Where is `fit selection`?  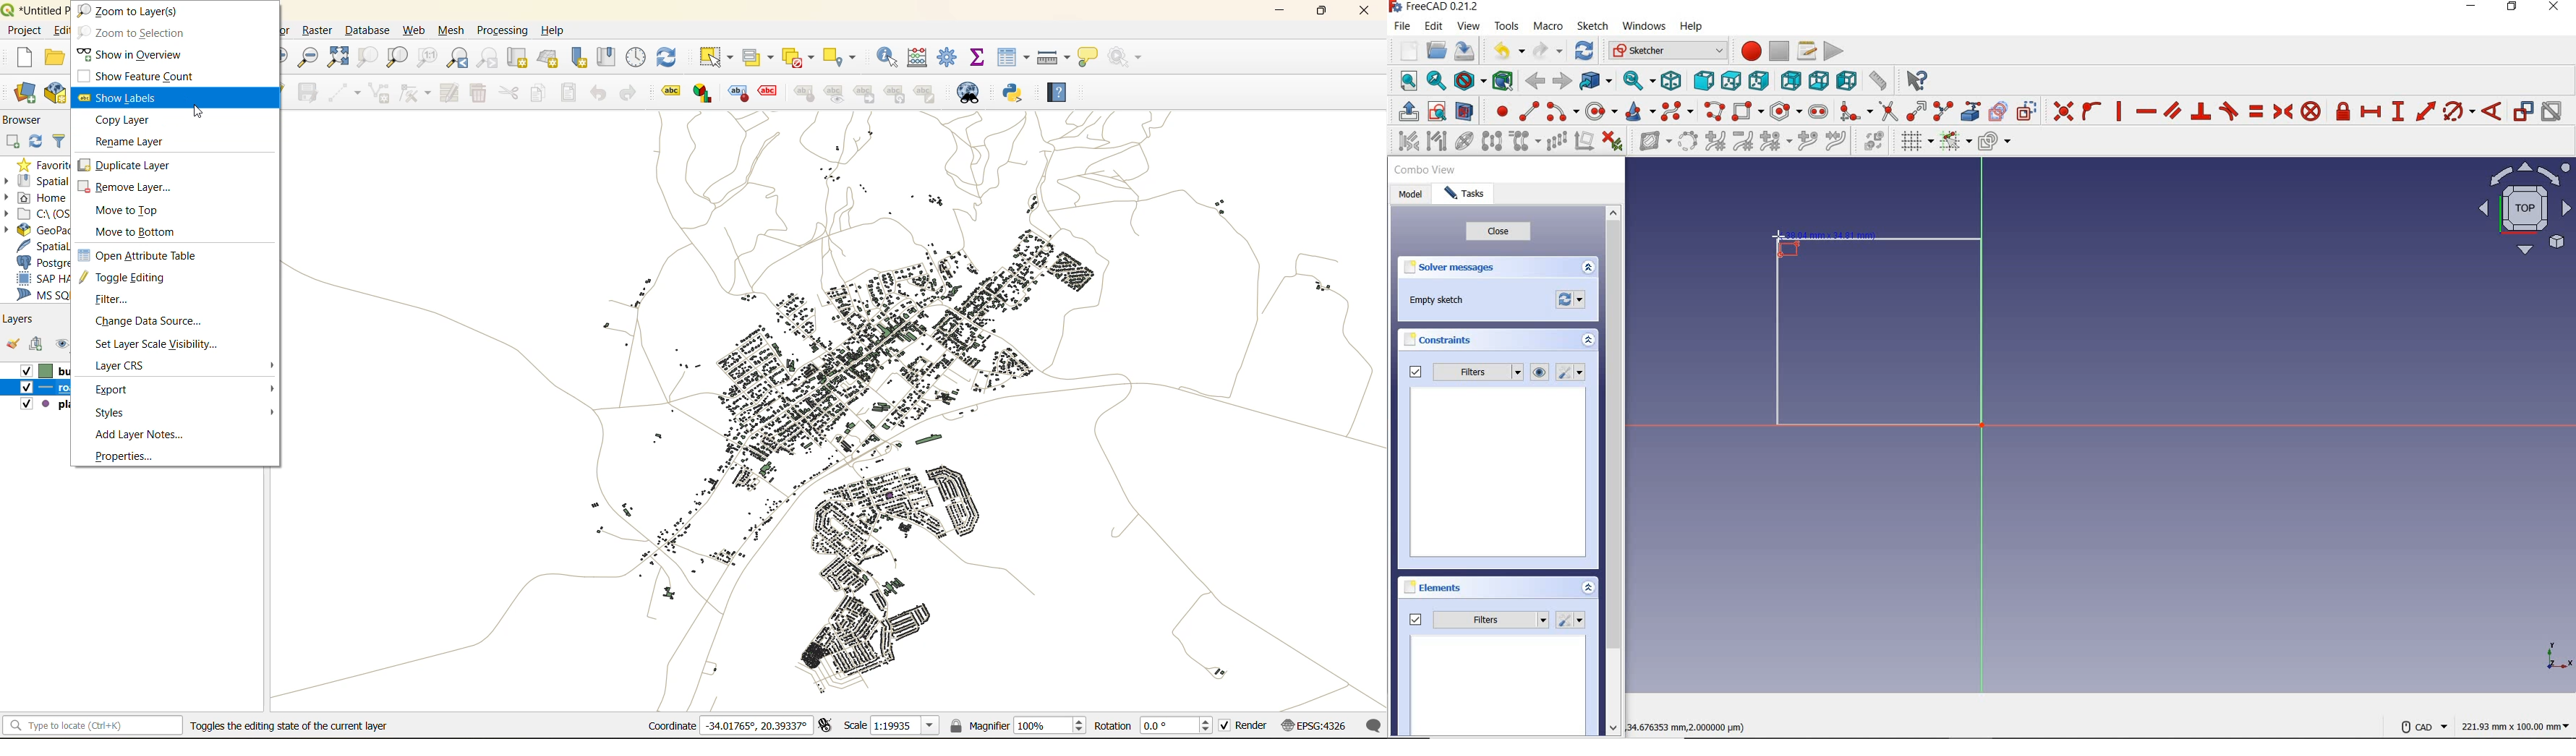
fit selection is located at coordinates (1435, 81).